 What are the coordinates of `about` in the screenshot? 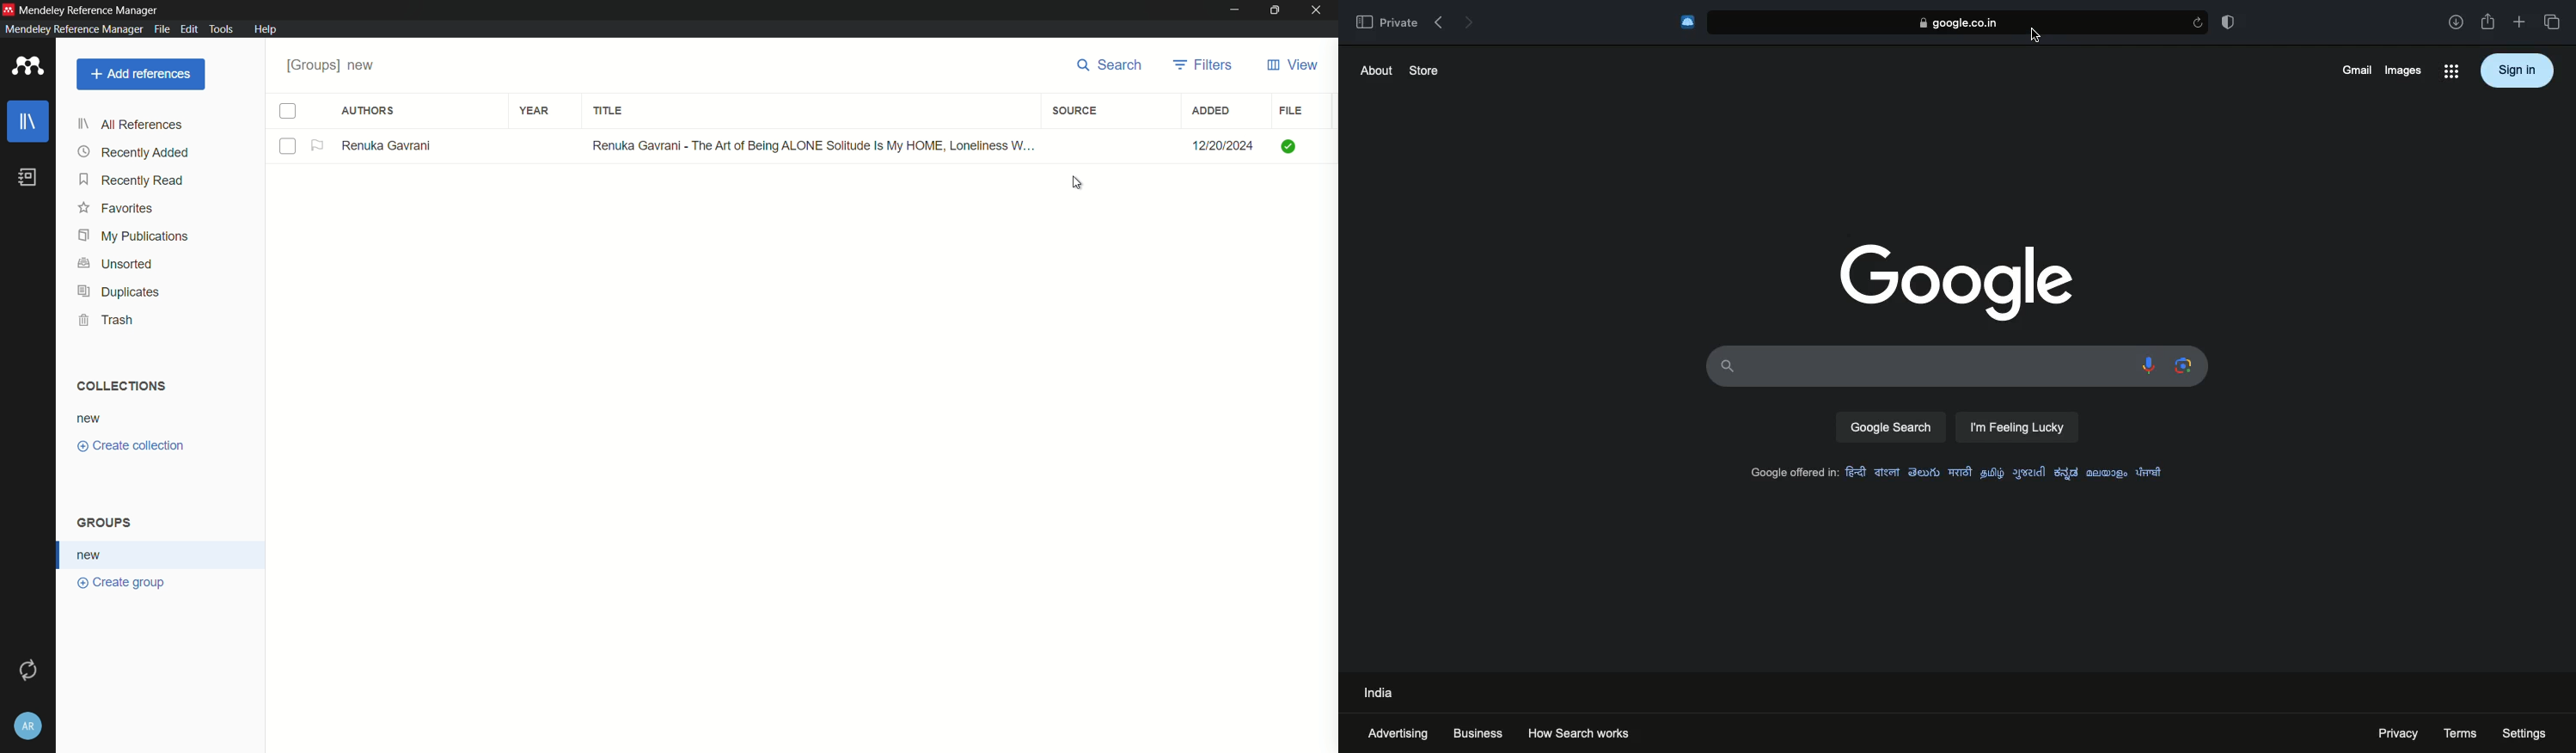 It's located at (1373, 70).